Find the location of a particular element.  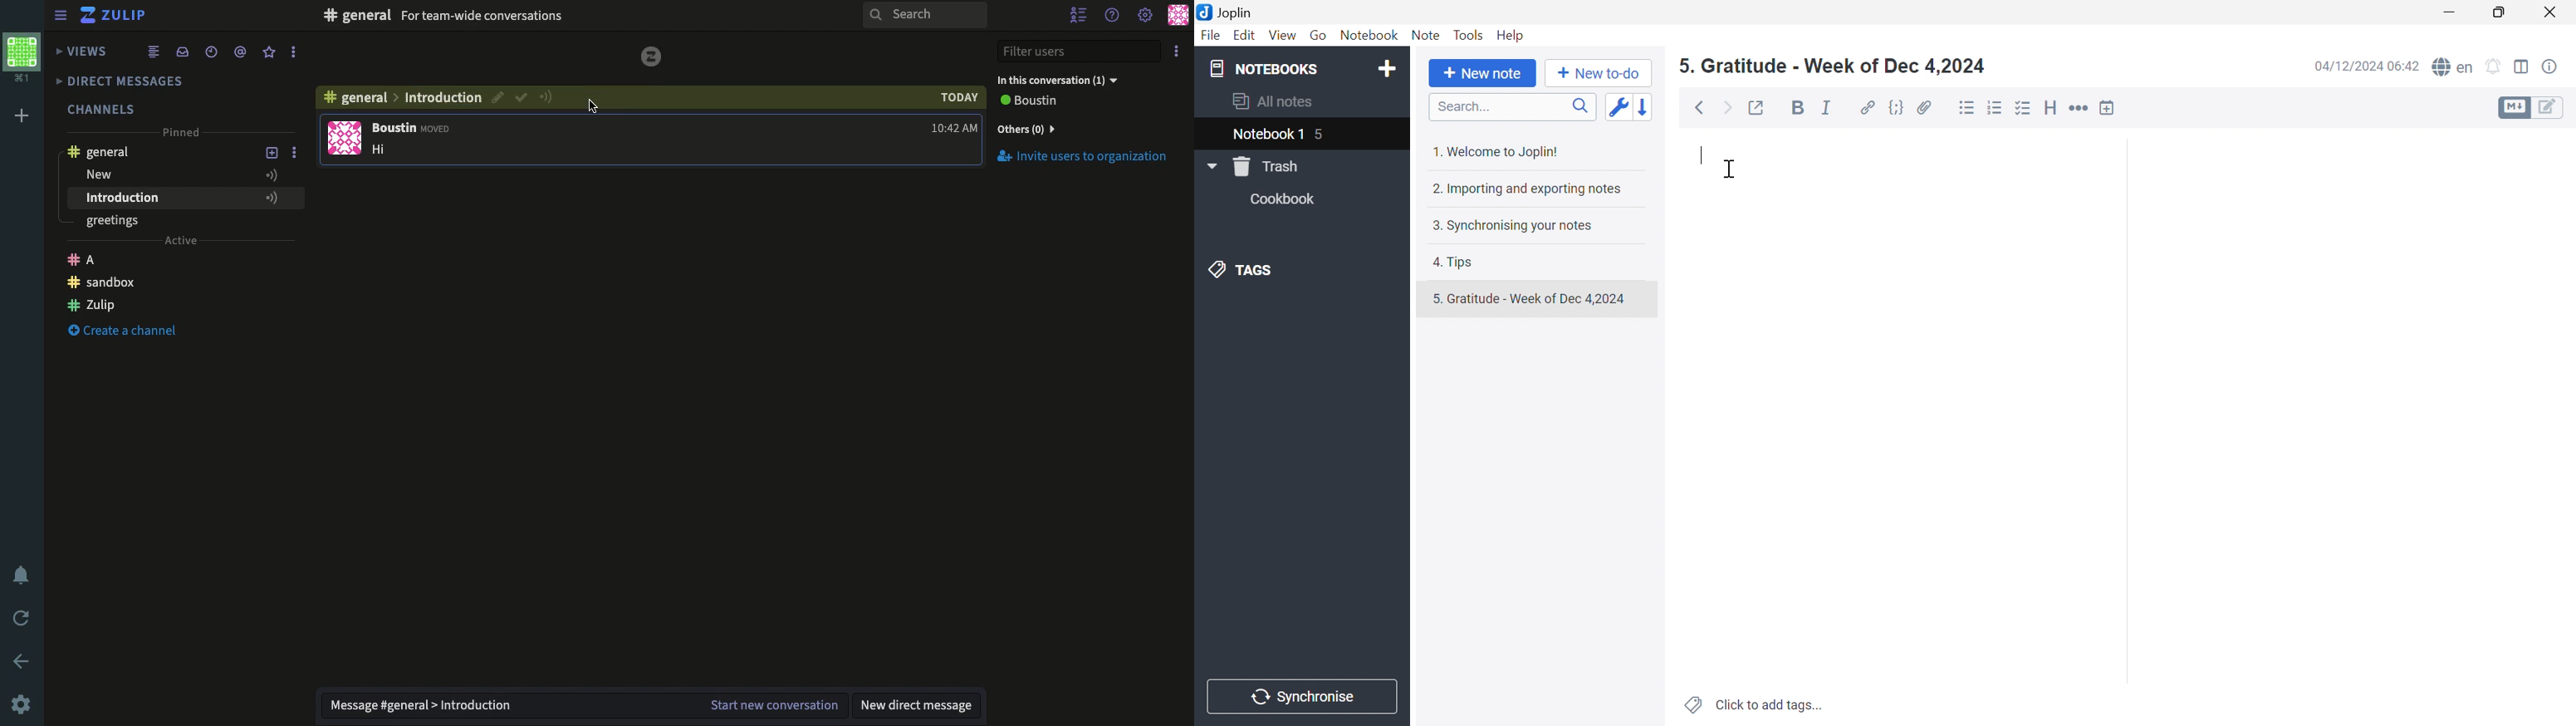

greetings - topic is located at coordinates (120, 223).